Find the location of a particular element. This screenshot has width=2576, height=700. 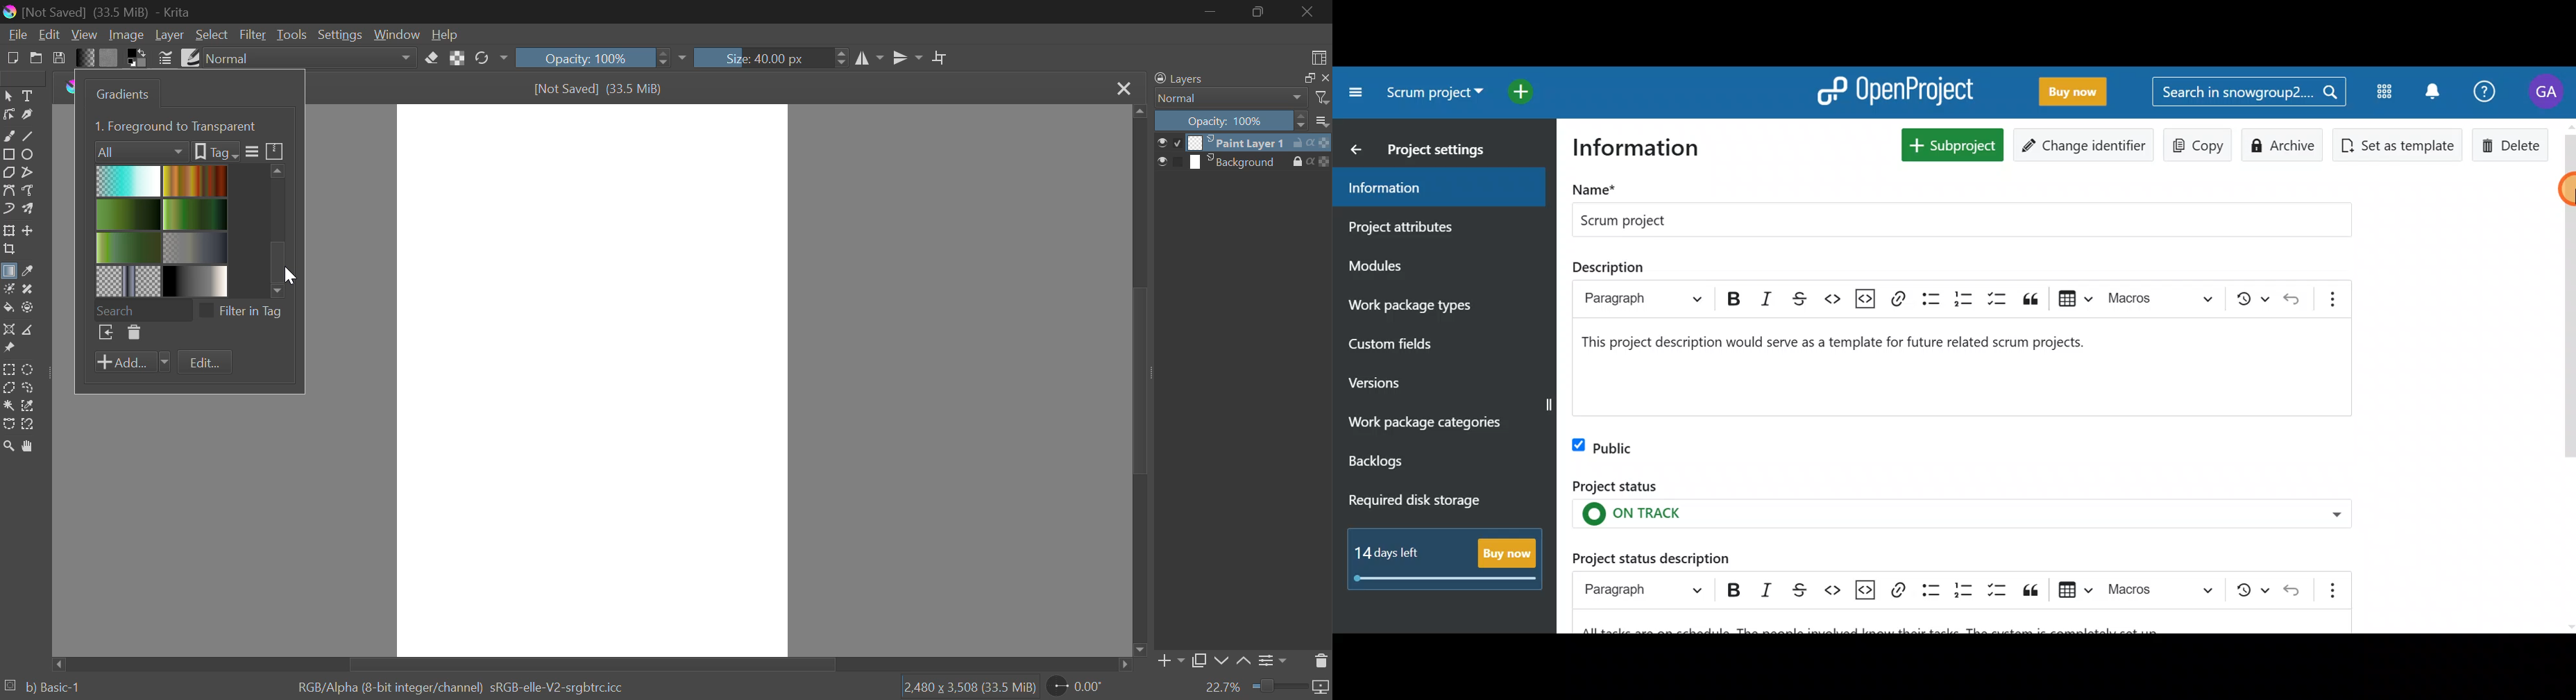

Search is located at coordinates (142, 308).